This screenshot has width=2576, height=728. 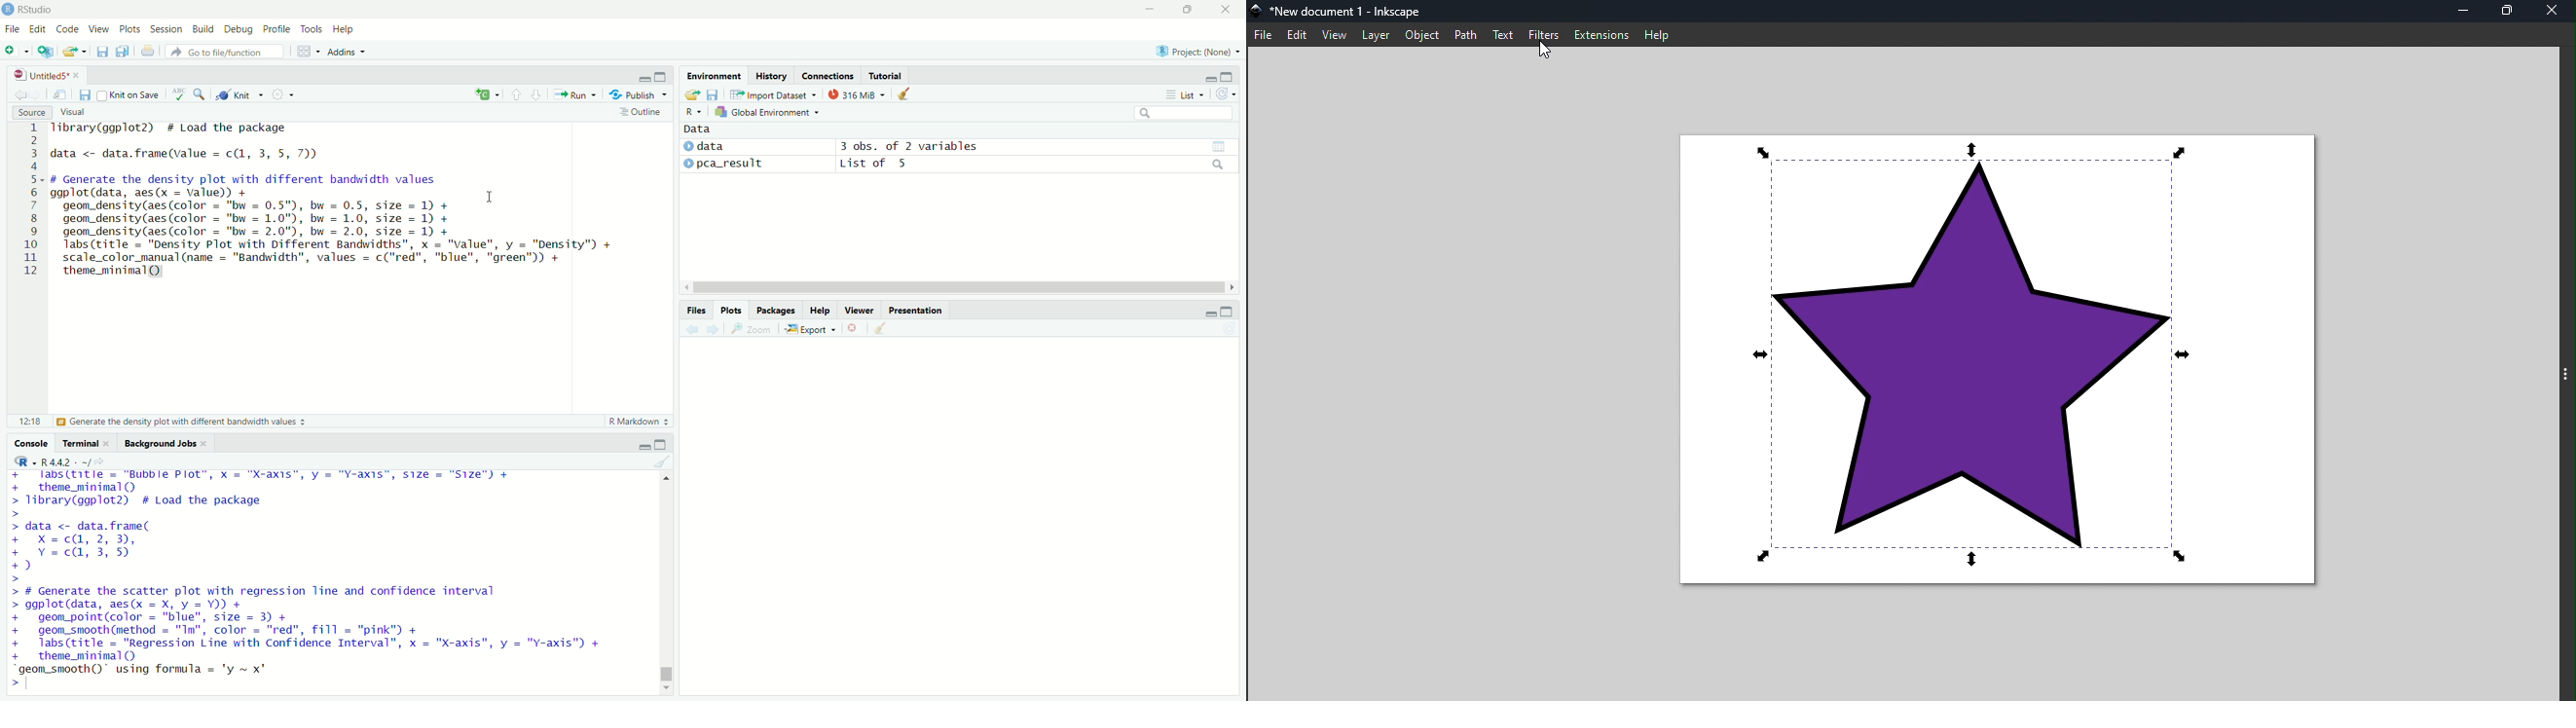 What do you see at coordinates (487, 94) in the screenshot?
I see `insert a new code/chunk` at bounding box center [487, 94].